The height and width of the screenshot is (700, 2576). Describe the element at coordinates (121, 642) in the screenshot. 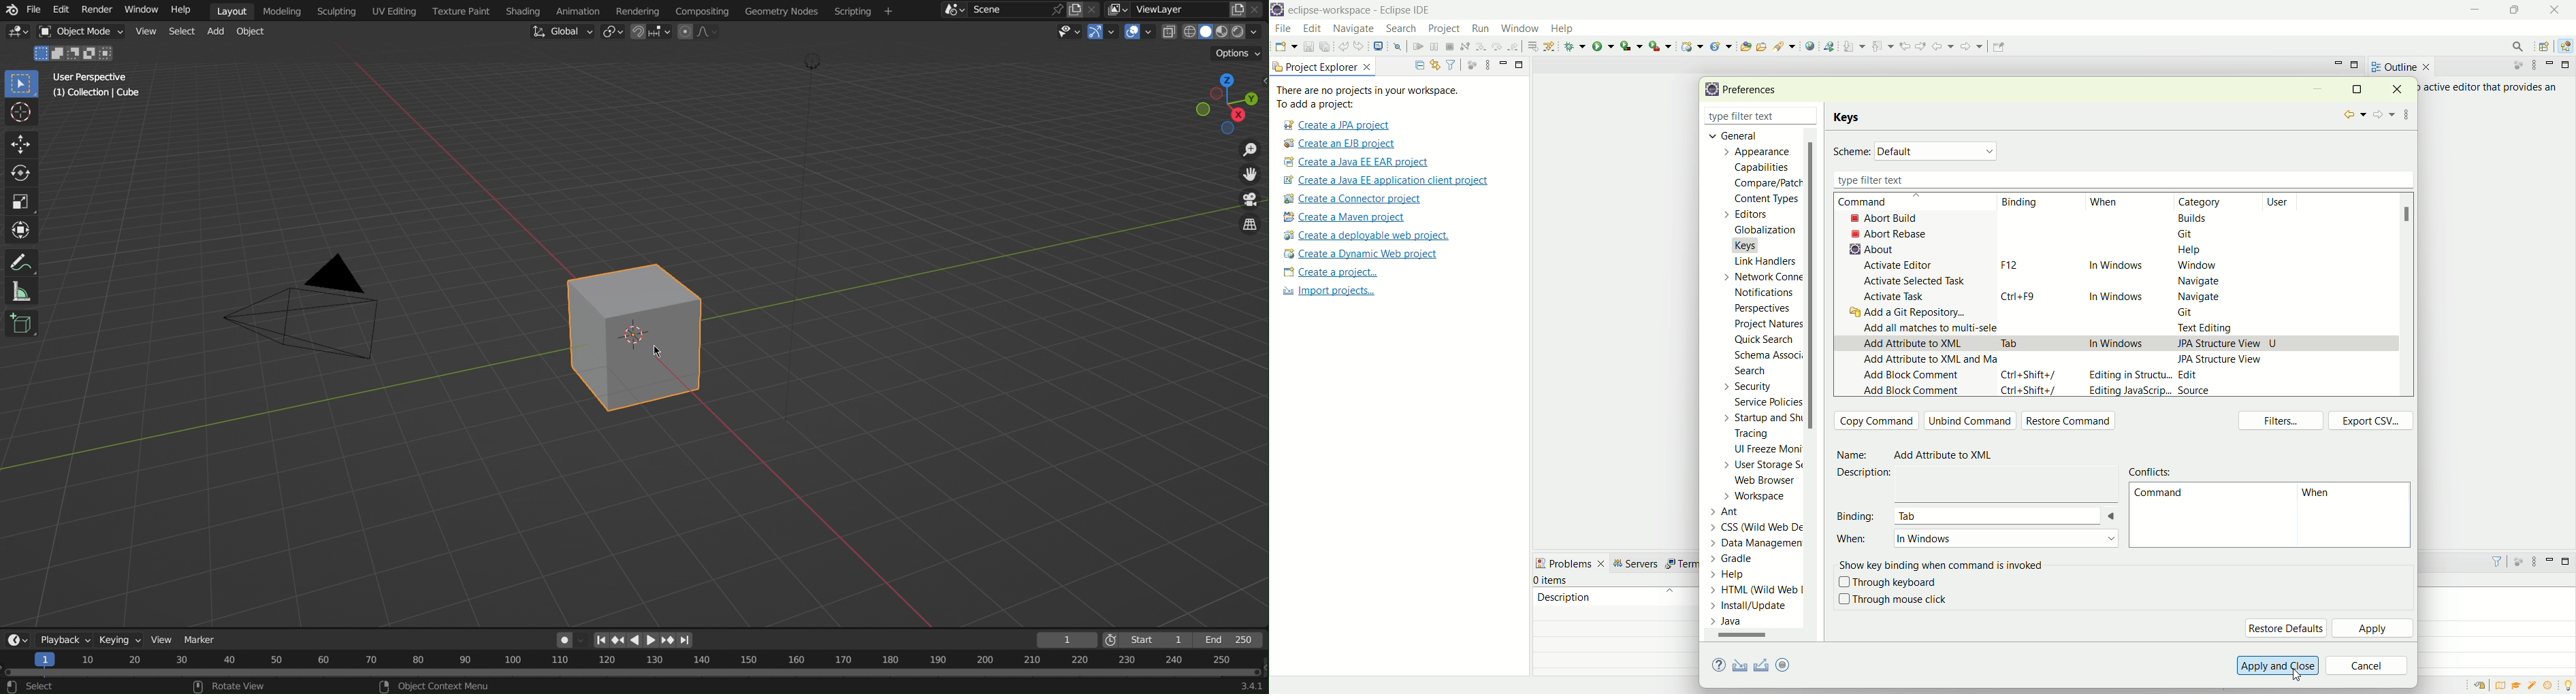

I see `Keying` at that location.